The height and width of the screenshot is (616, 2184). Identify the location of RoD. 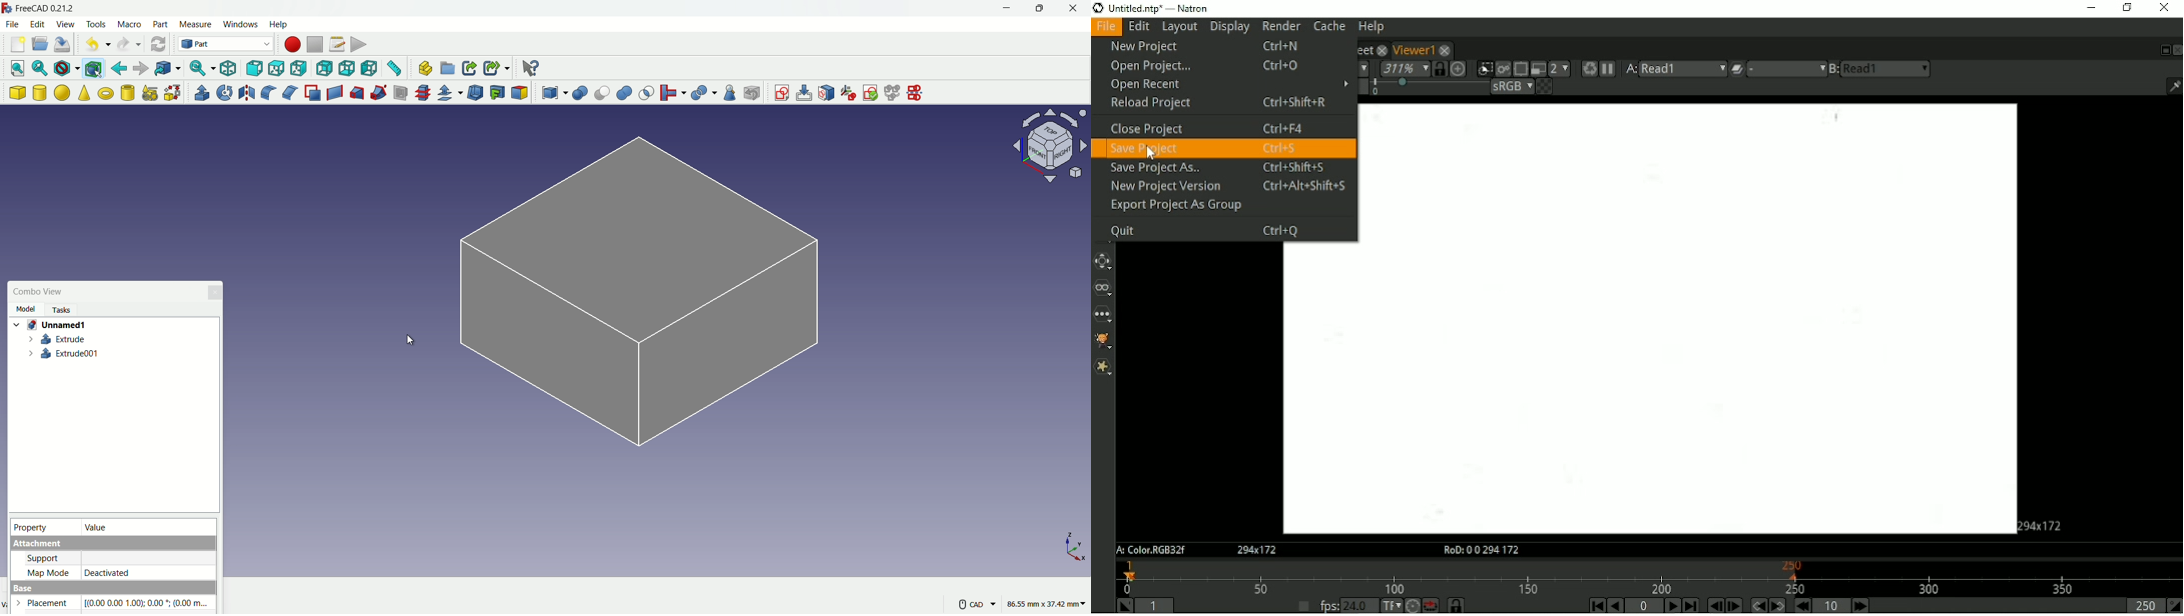
(1481, 550).